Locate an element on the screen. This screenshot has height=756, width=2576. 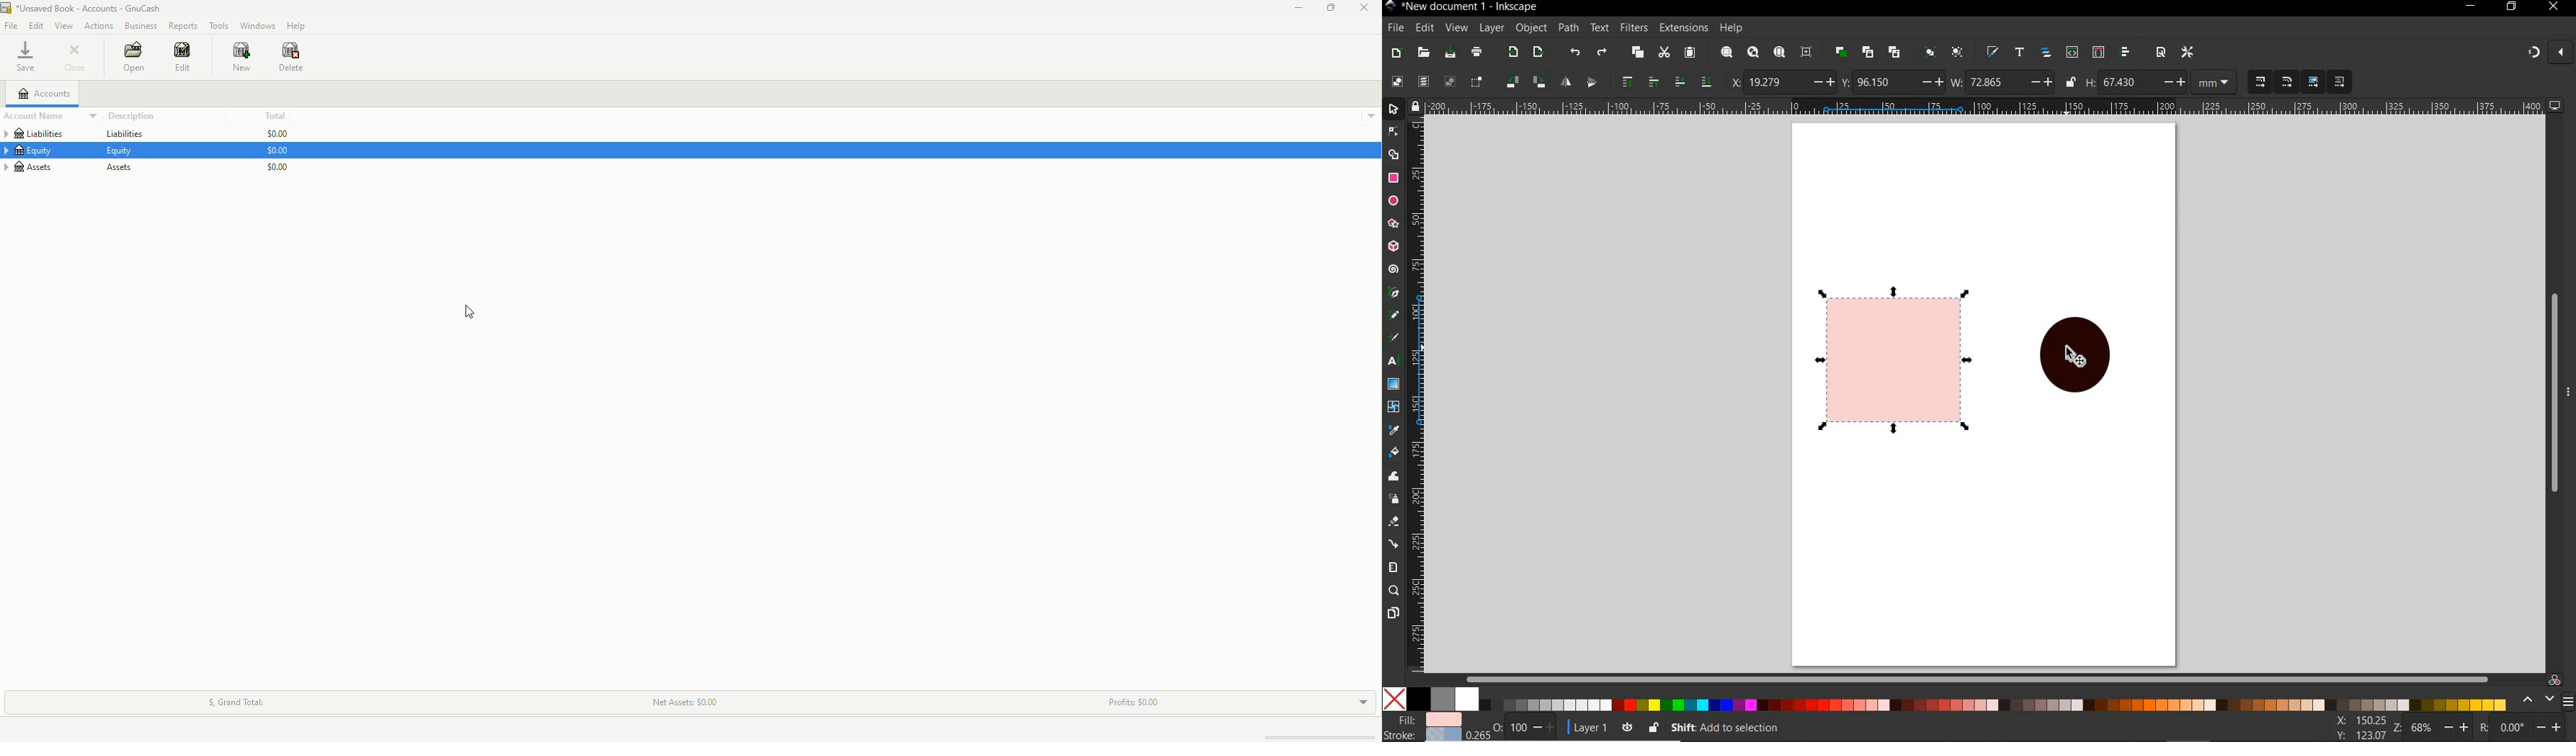
open file & stroke is located at coordinates (1993, 51).